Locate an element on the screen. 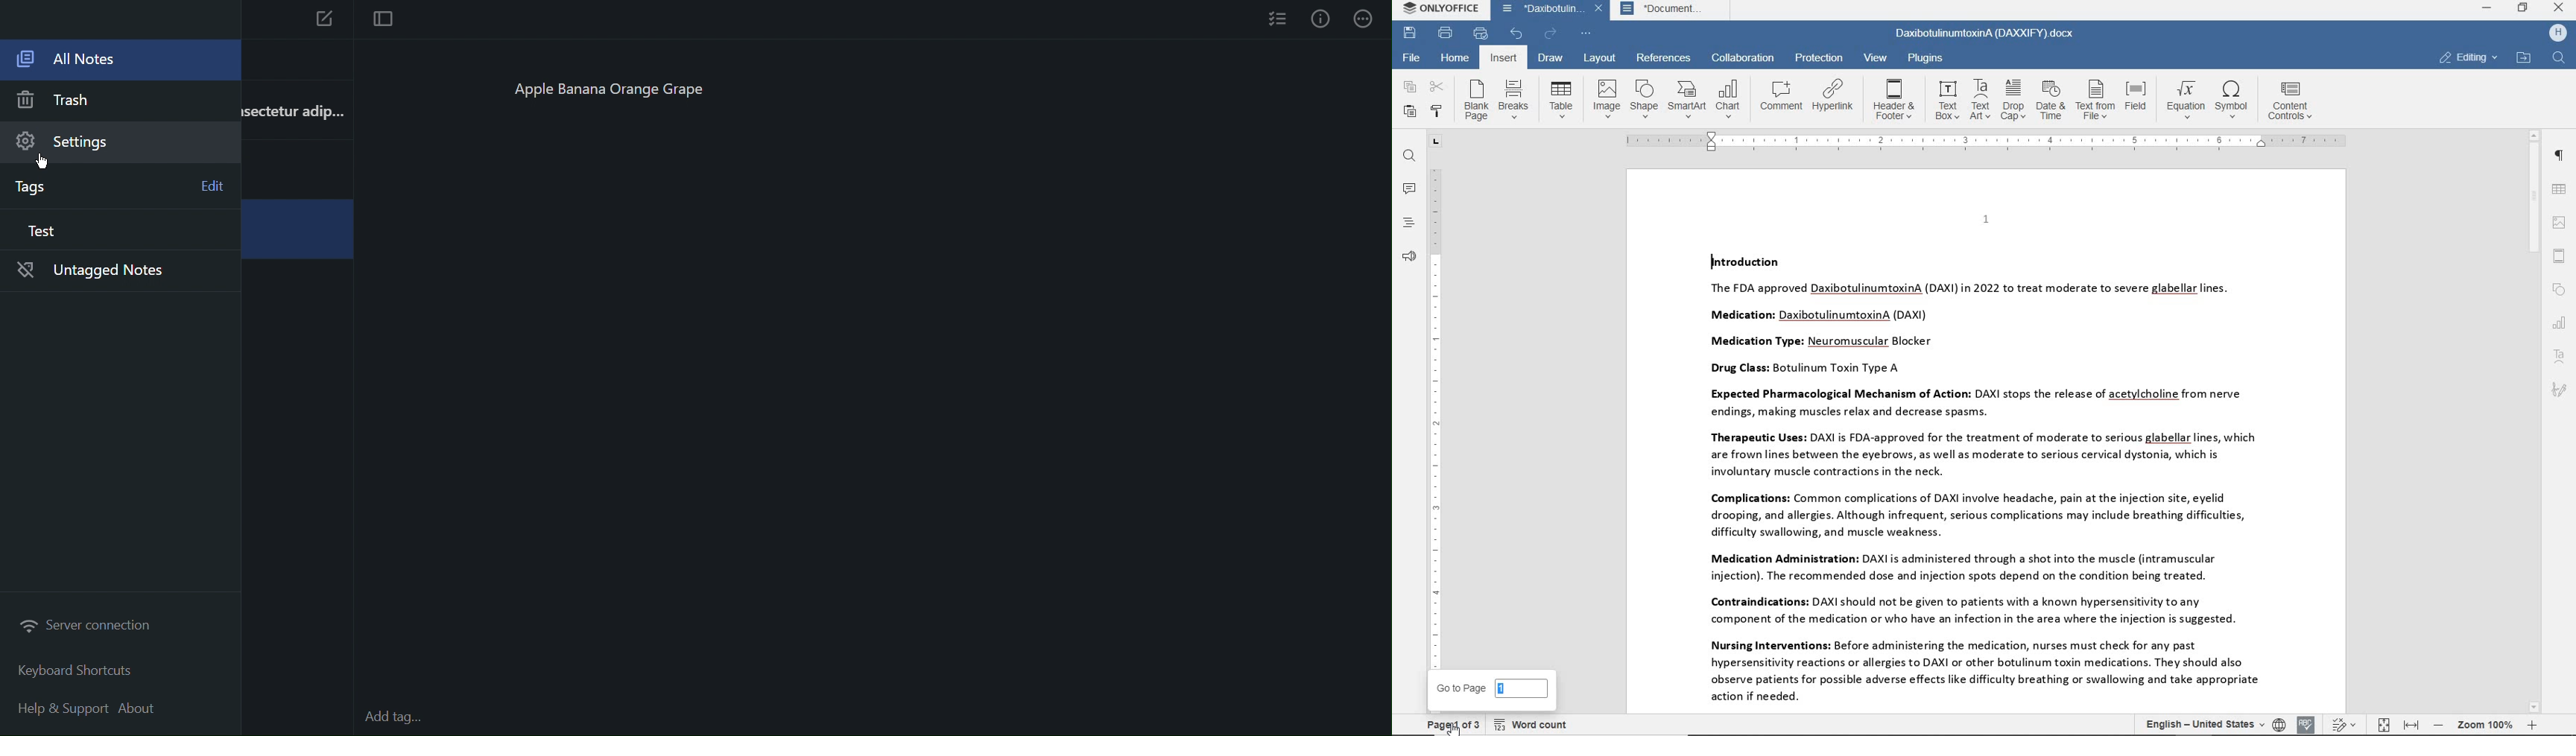 The image size is (2576, 756). text box is located at coordinates (1947, 100).